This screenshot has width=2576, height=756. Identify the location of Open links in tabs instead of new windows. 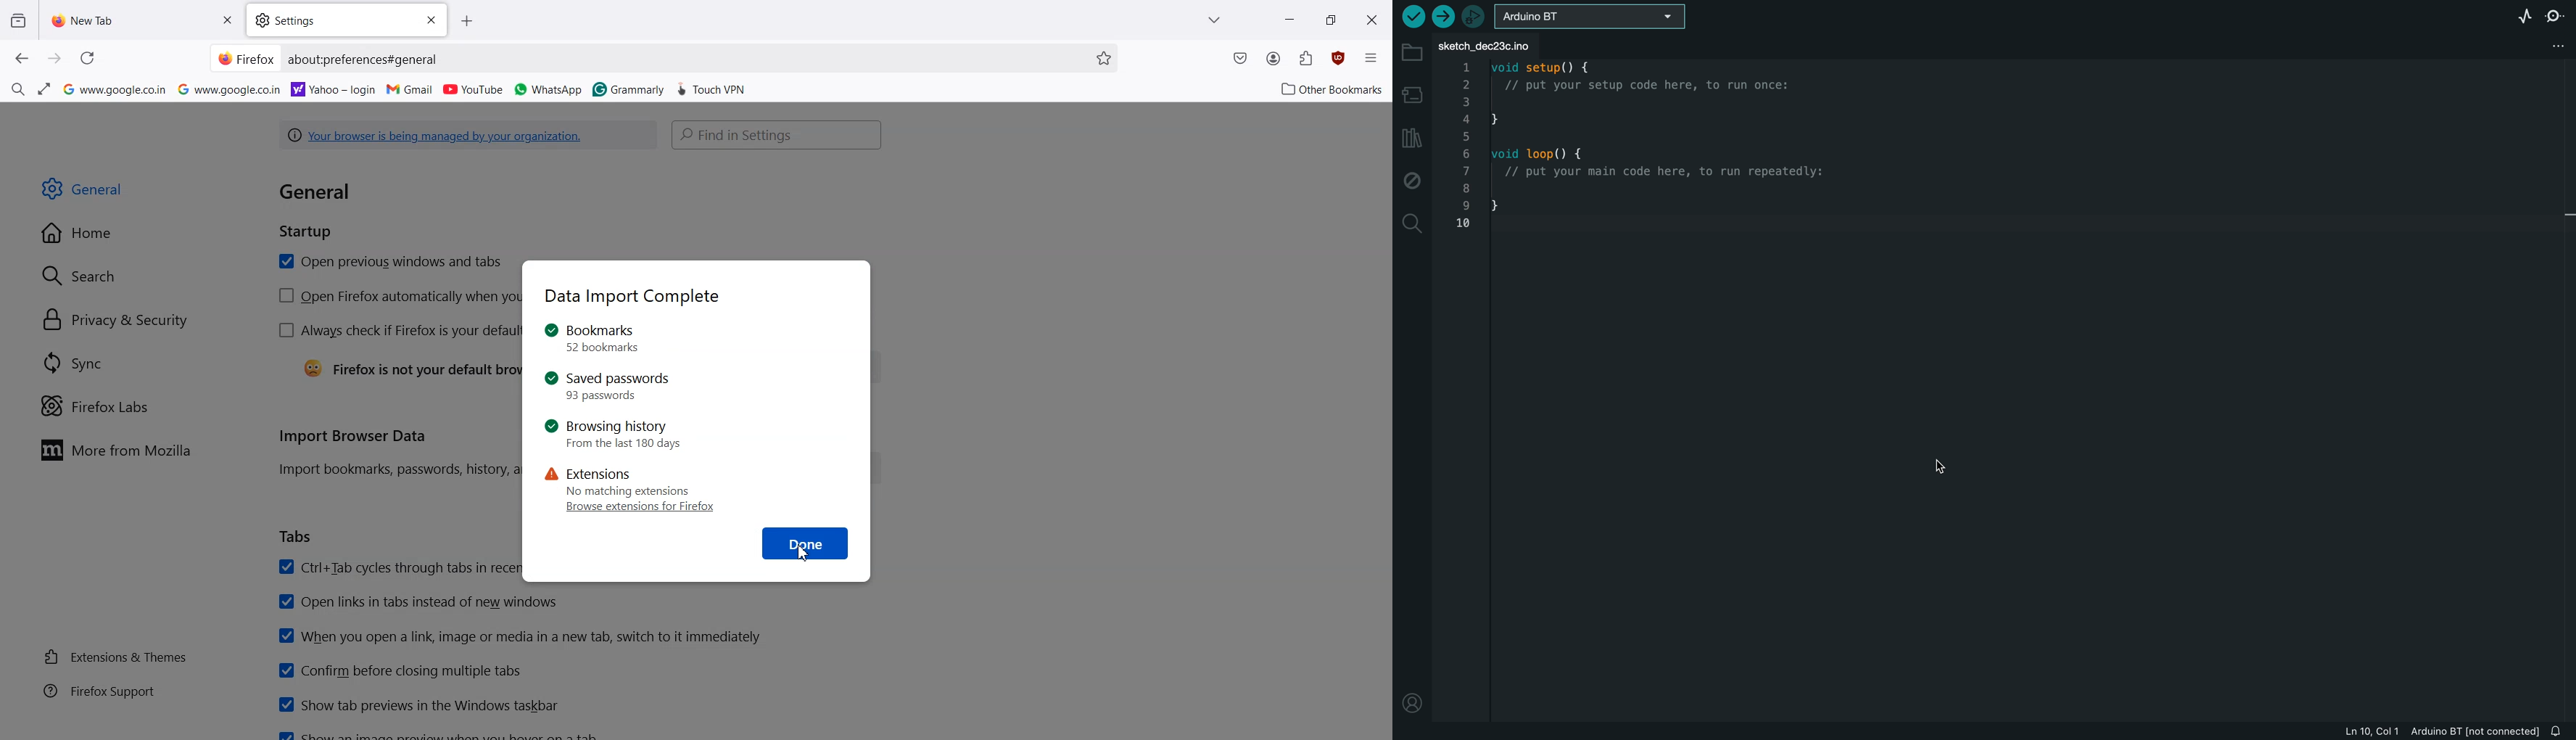
(420, 601).